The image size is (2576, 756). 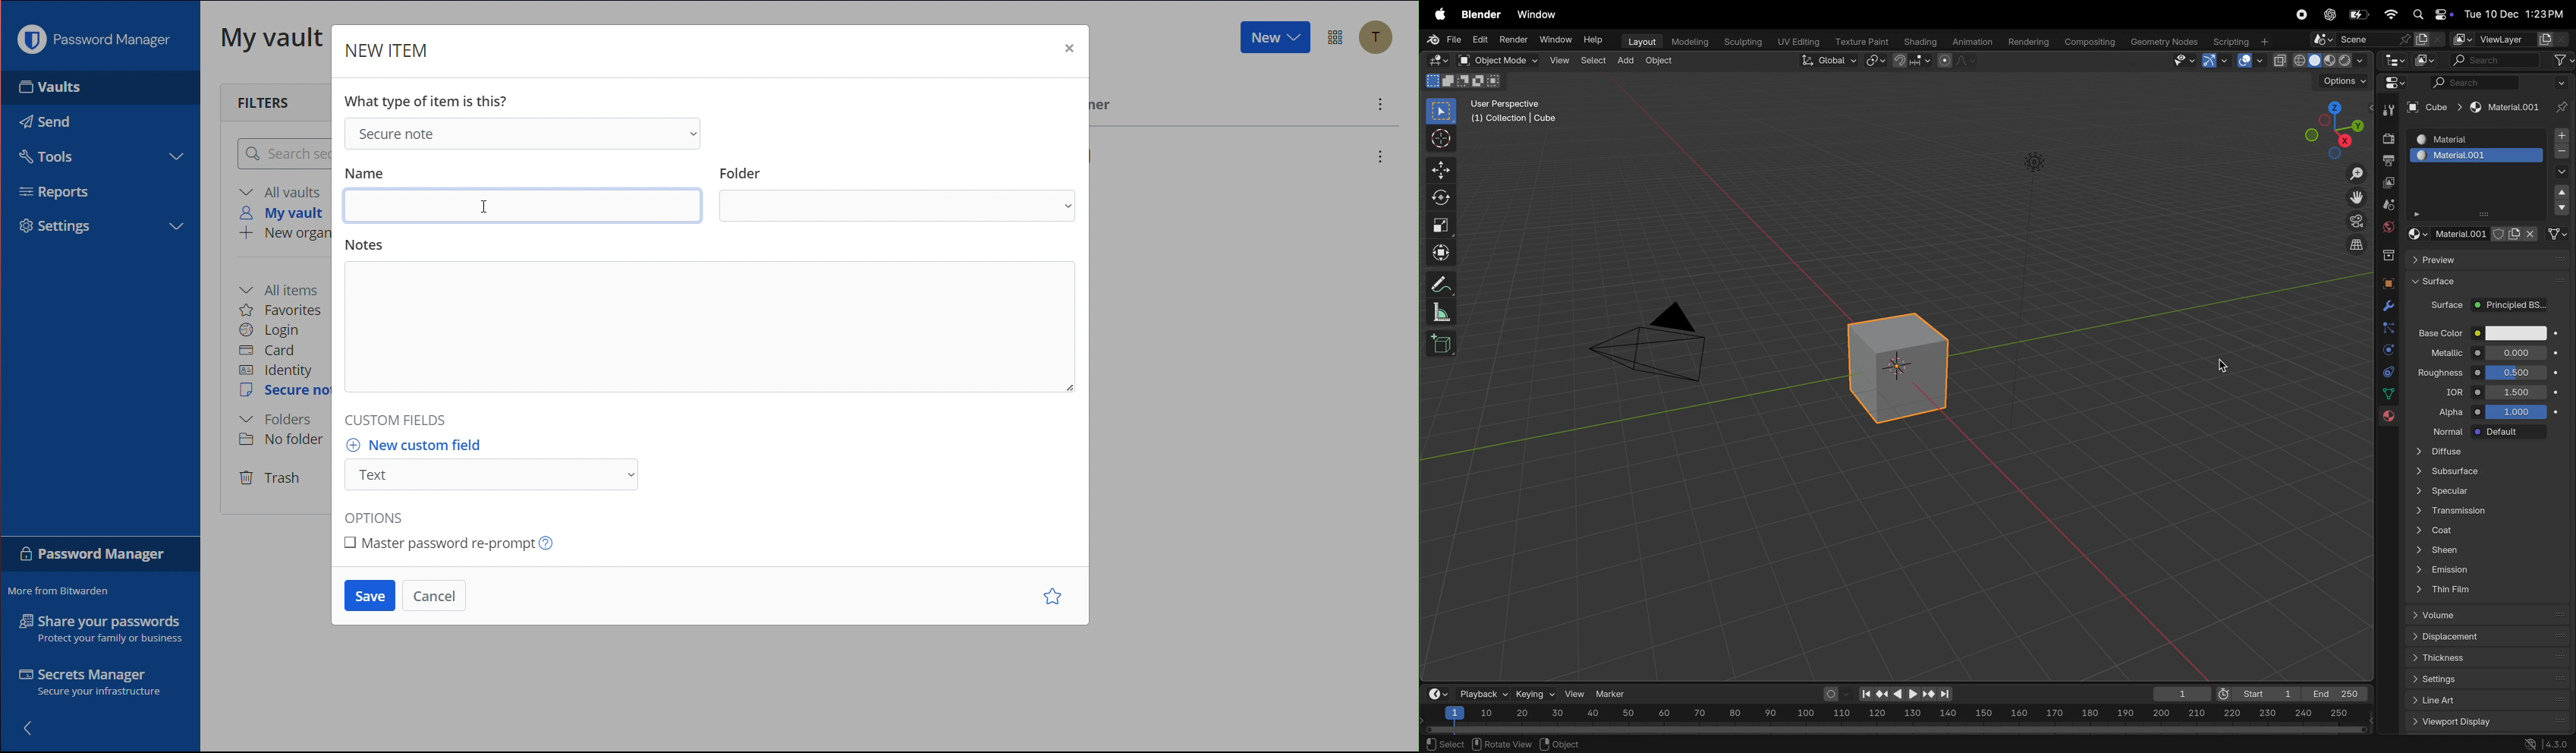 I want to click on New custom field, so click(x=422, y=445).